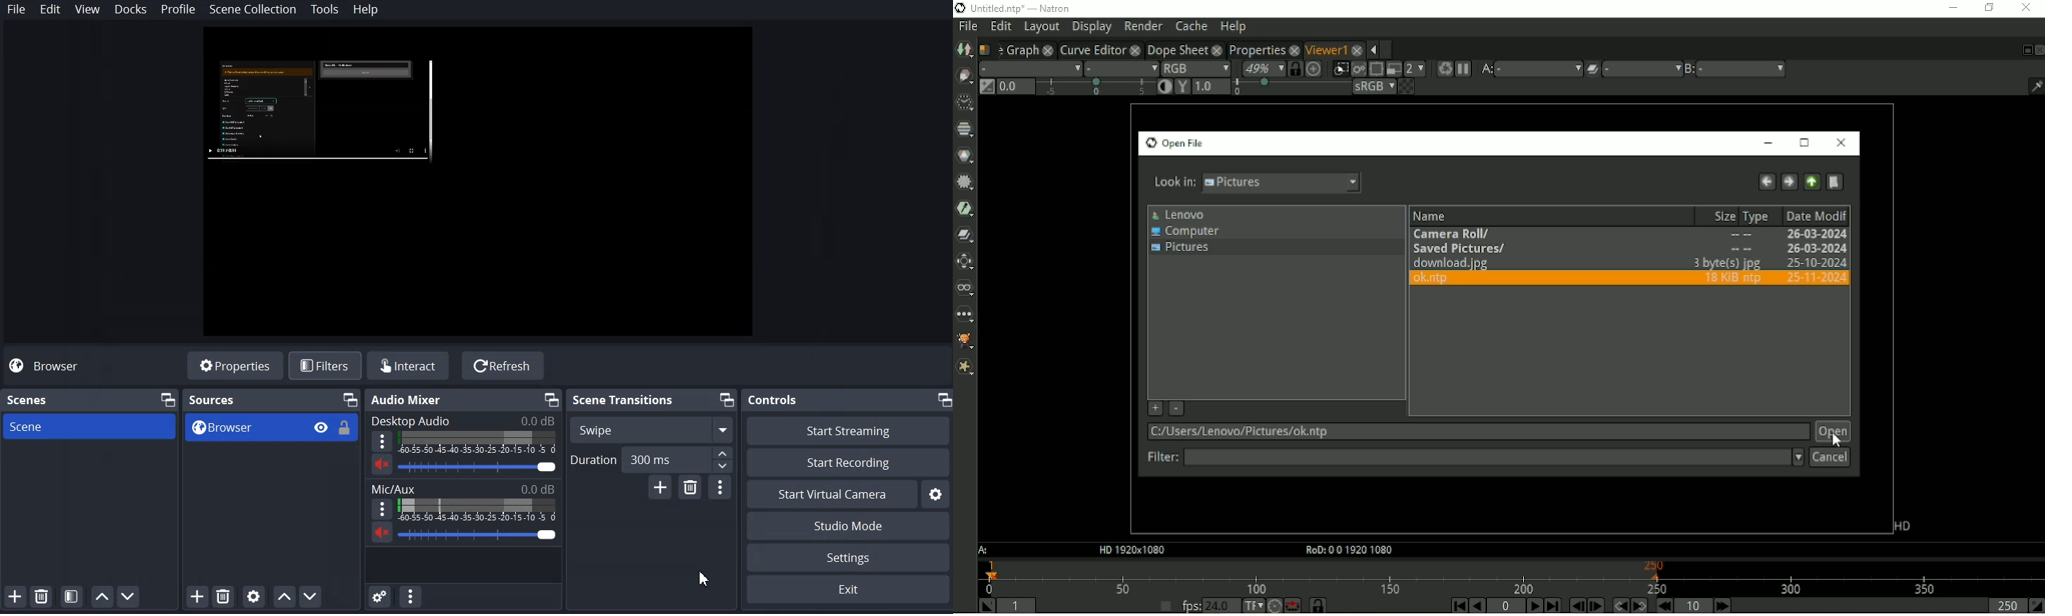 The height and width of the screenshot is (616, 2072). Describe the element at coordinates (366, 10) in the screenshot. I see `Help` at that location.